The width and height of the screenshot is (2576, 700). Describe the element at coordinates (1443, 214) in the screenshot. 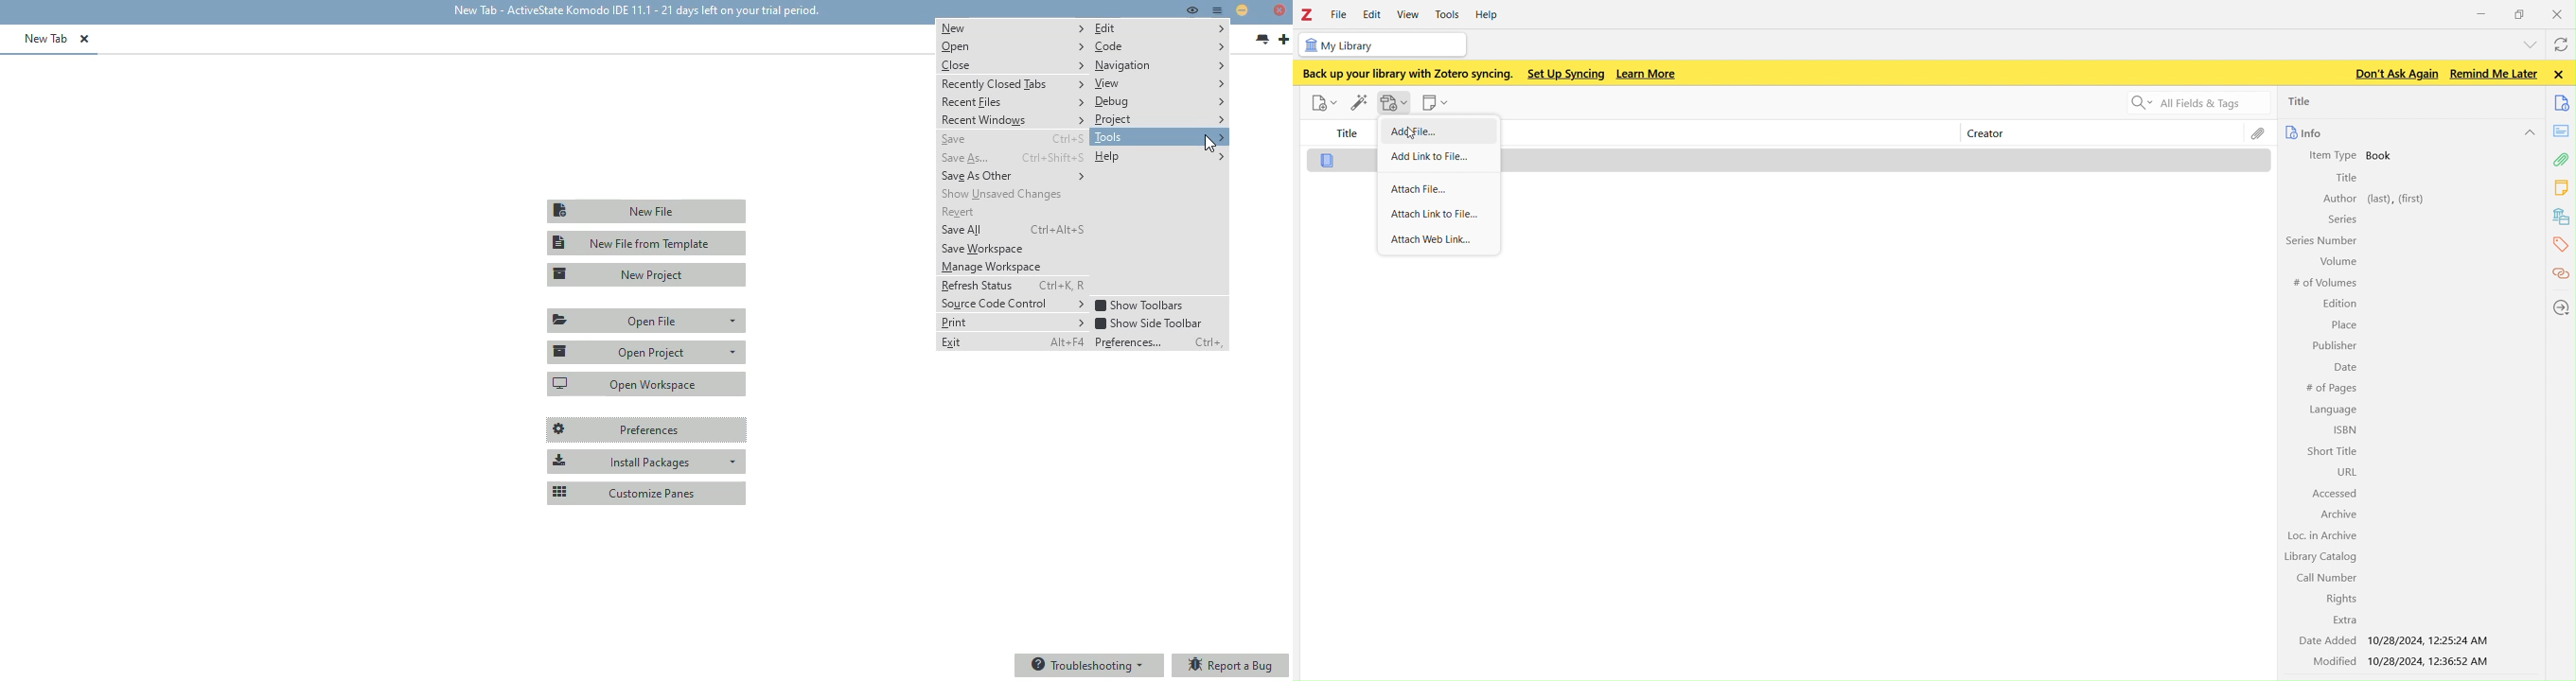

I see `attach link to file` at that location.